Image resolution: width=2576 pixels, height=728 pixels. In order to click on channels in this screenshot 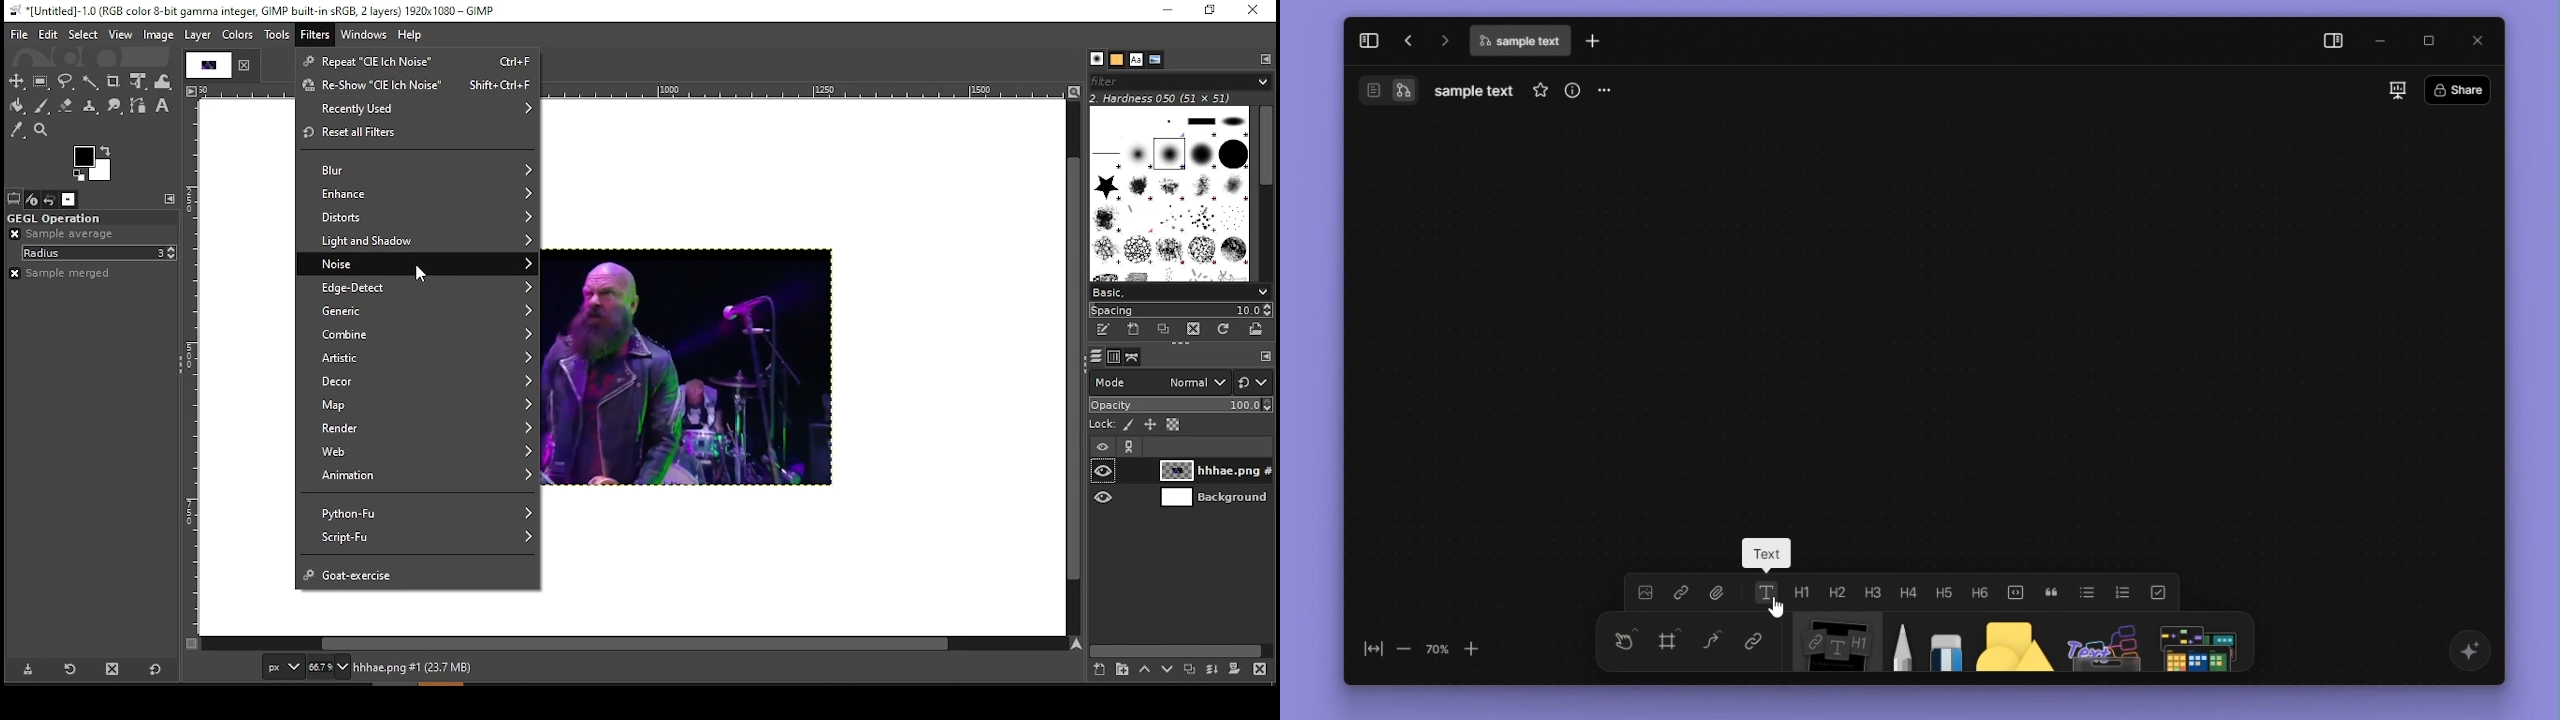, I will do `click(1111, 357)`.